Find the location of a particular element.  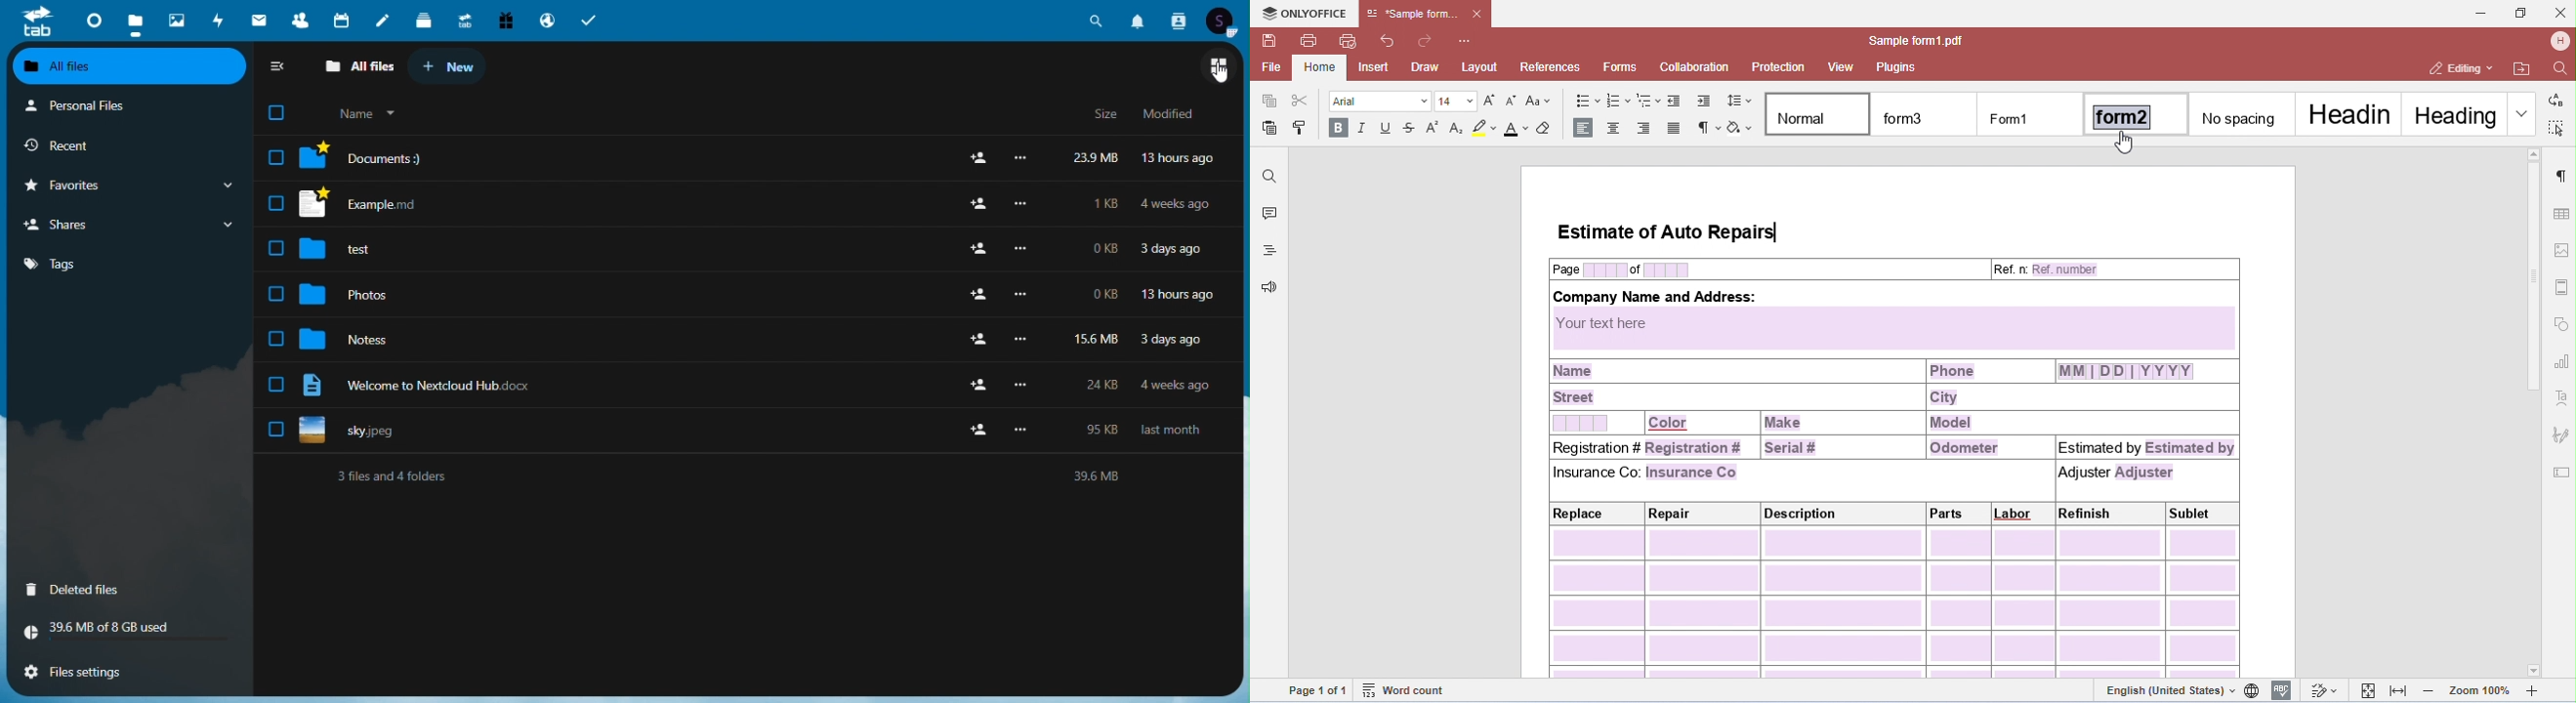

checkbox is located at coordinates (273, 430).